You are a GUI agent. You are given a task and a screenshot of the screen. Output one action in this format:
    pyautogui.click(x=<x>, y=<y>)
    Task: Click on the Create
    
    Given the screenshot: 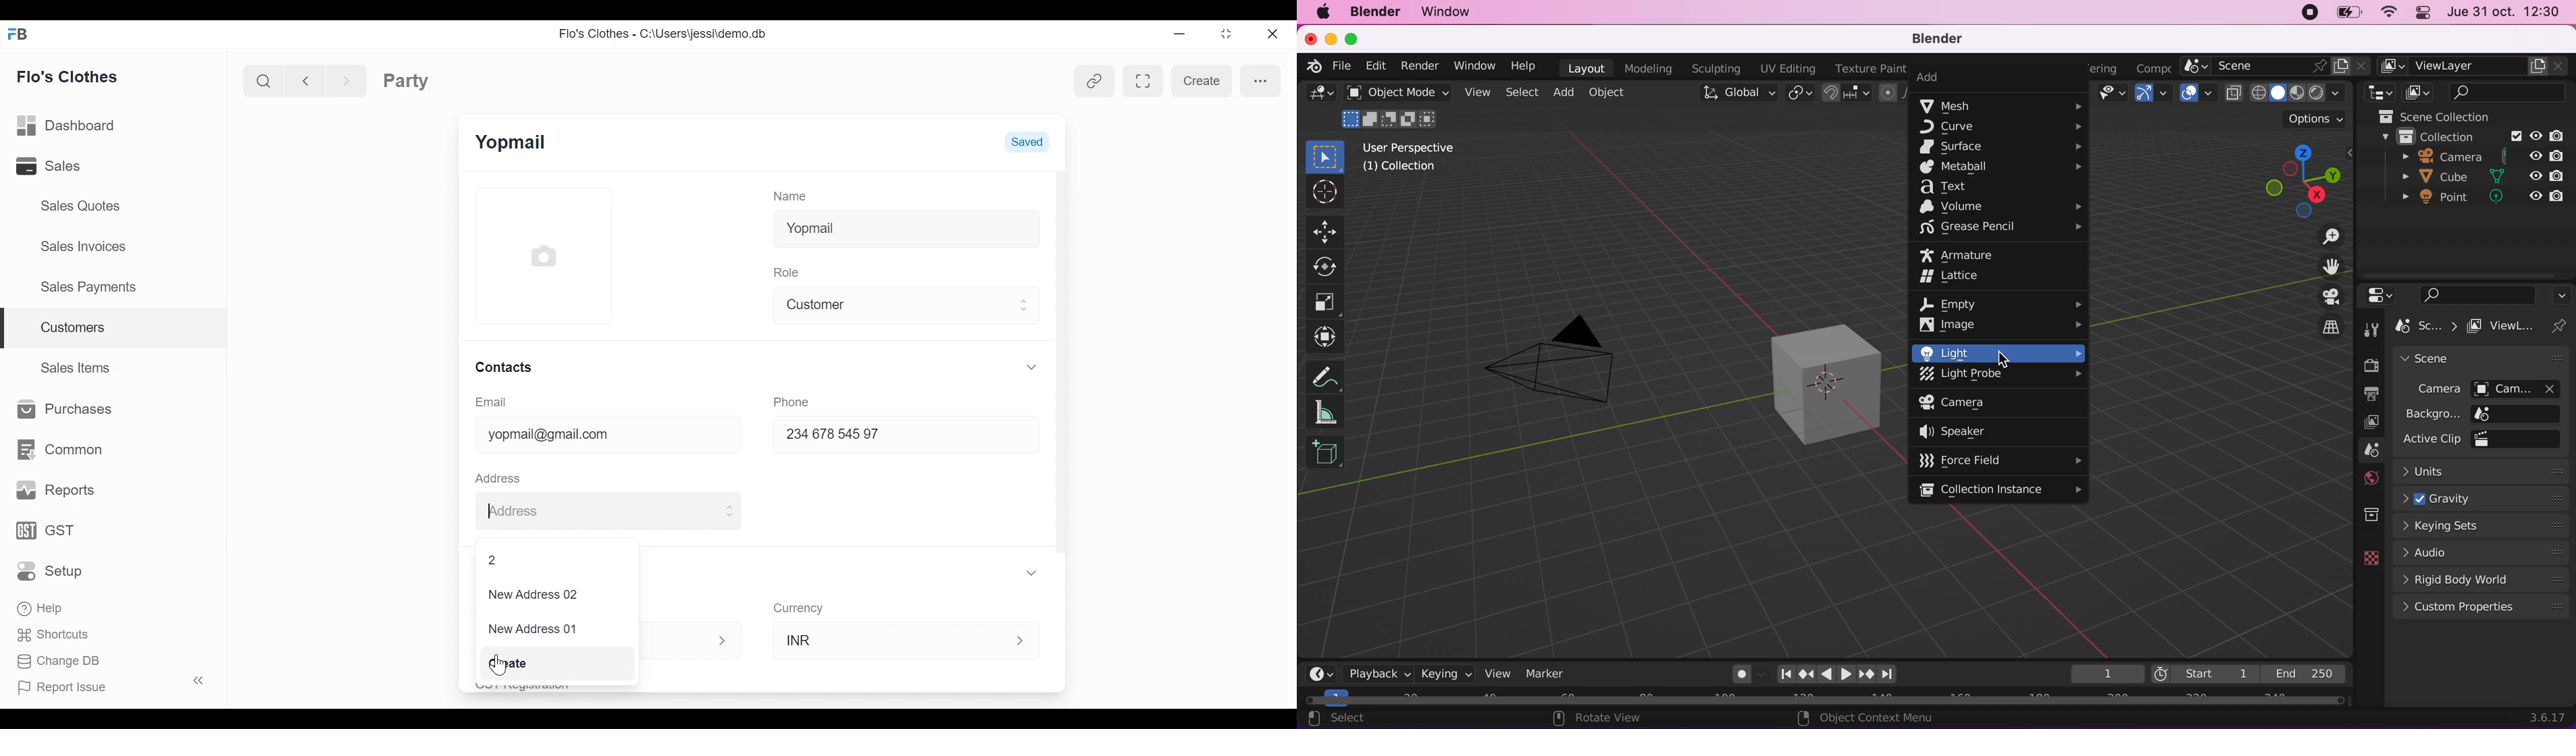 What is the action you would take?
    pyautogui.click(x=542, y=662)
    